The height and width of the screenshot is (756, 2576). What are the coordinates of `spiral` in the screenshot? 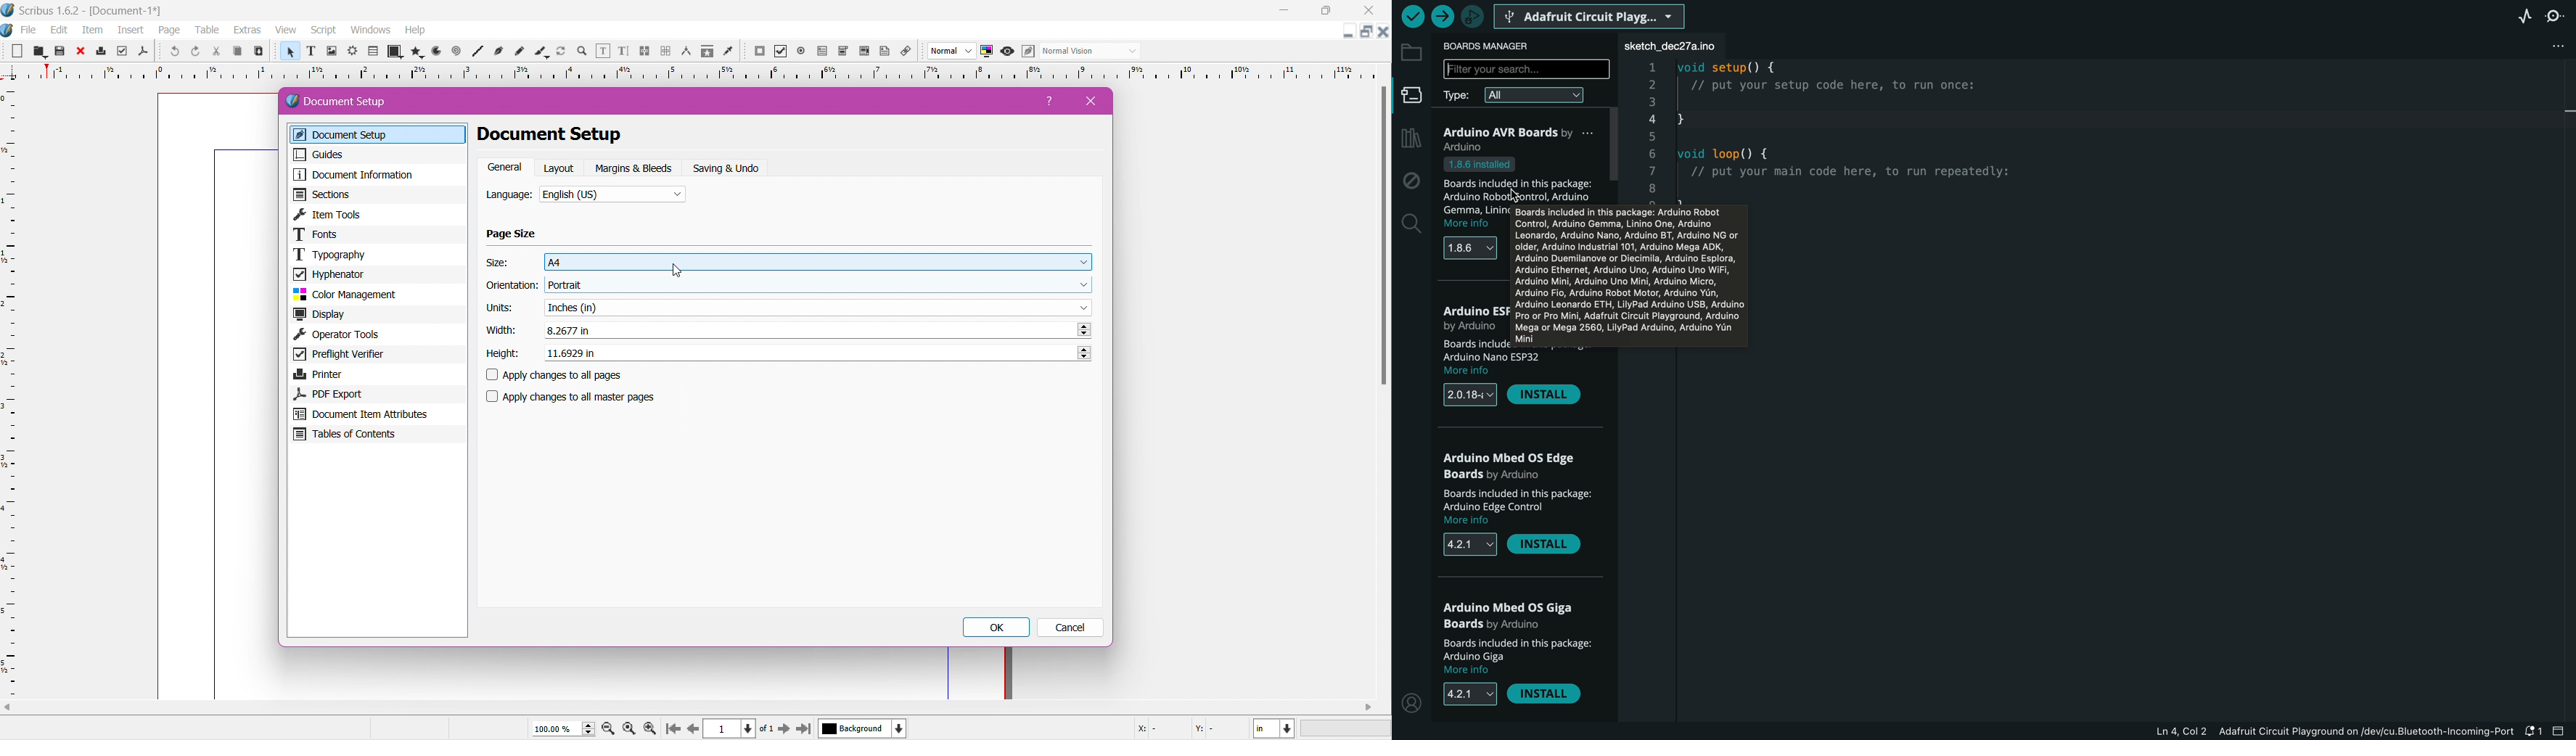 It's located at (456, 52).